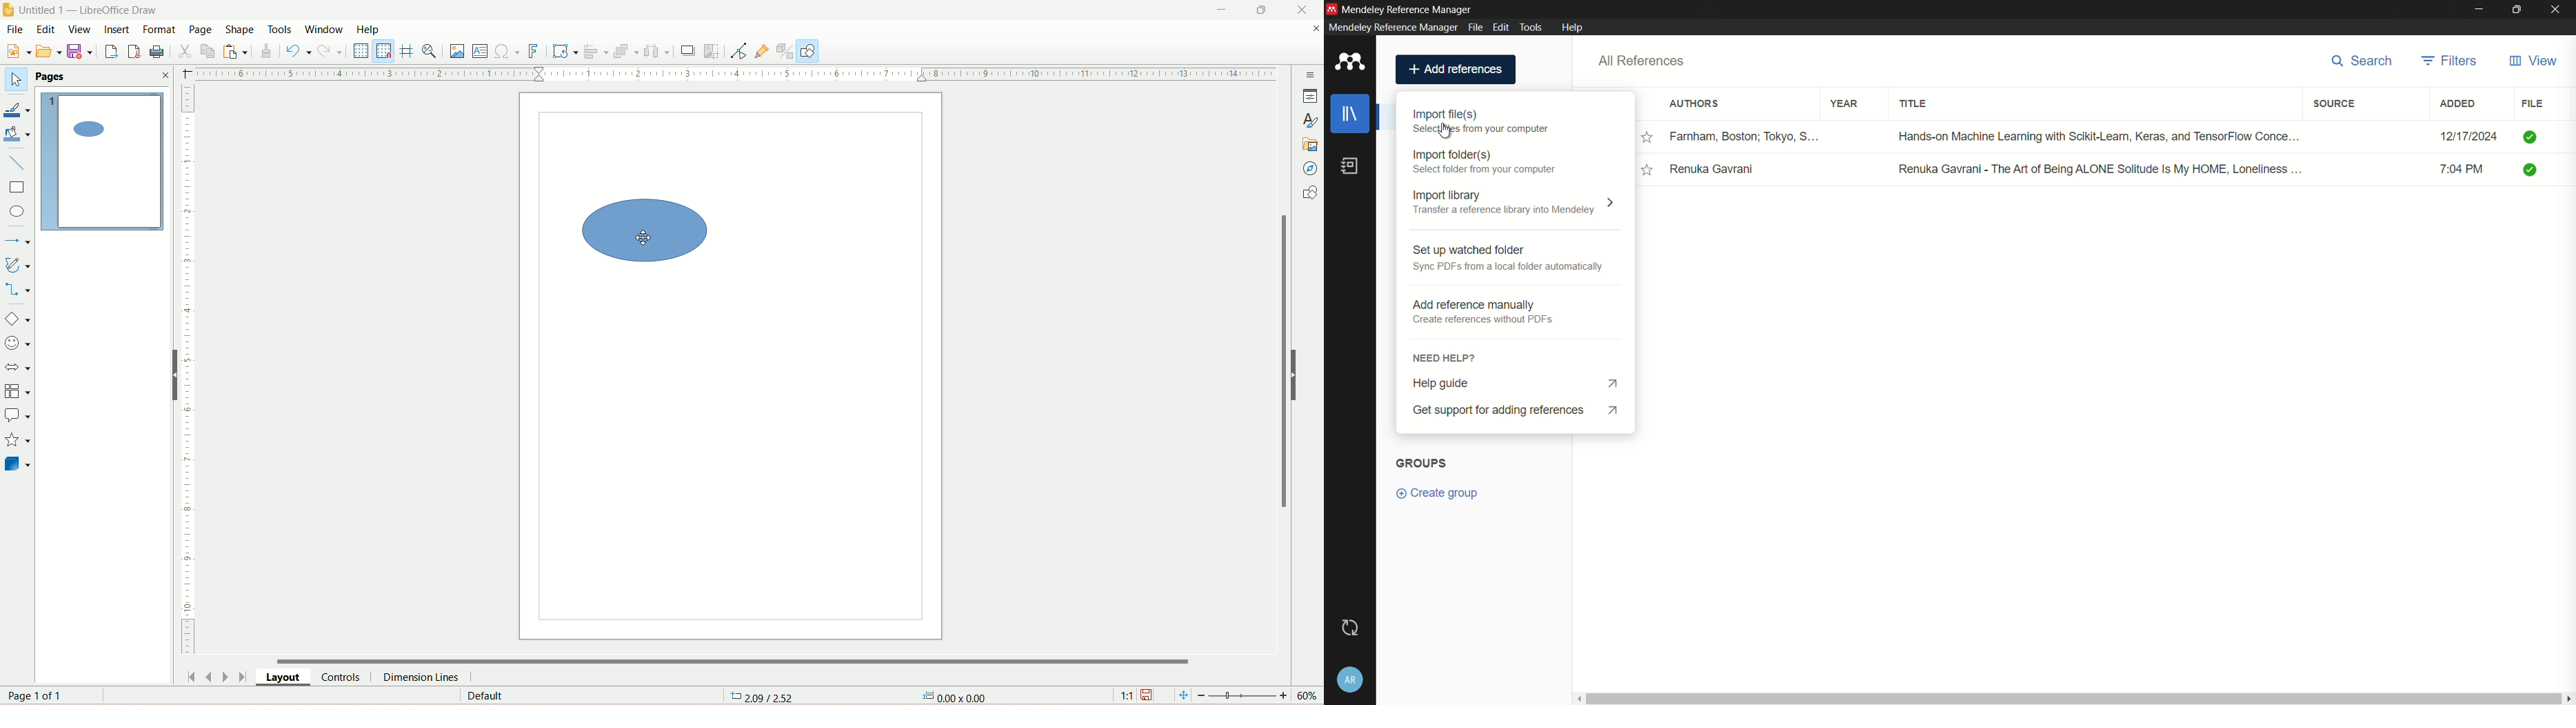 The image size is (2576, 728). I want to click on cursor, so click(1447, 131).